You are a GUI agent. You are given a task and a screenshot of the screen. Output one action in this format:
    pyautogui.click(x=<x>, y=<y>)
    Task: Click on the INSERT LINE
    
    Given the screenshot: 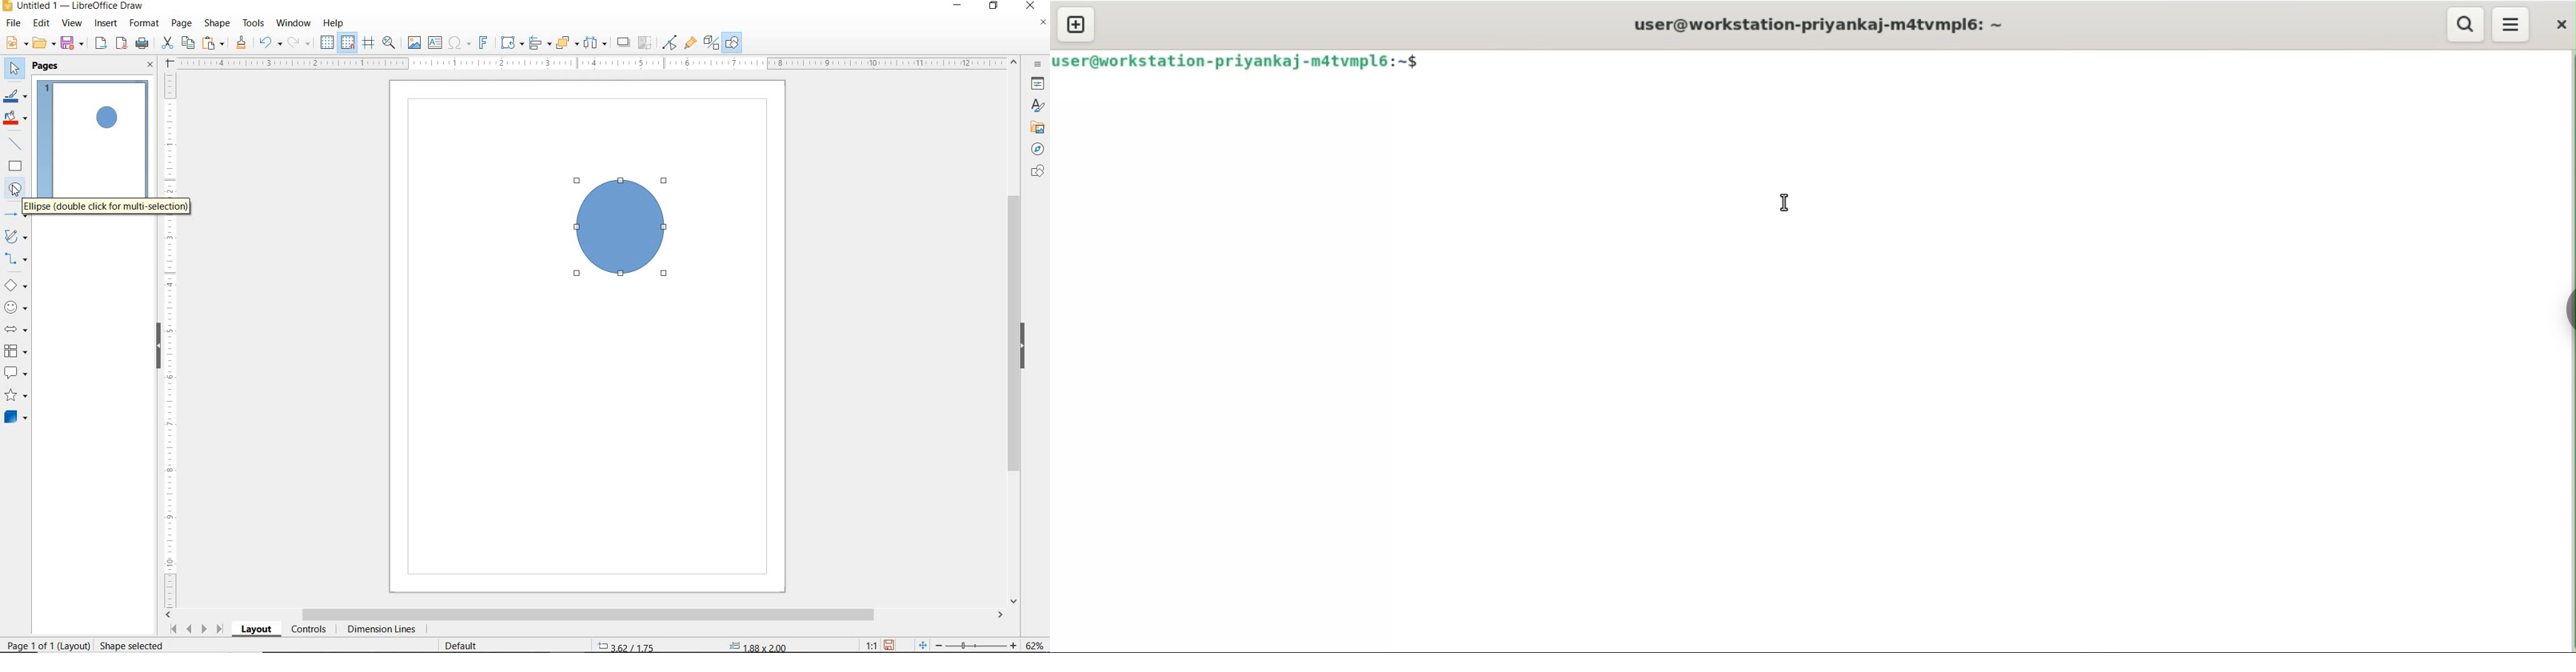 What is the action you would take?
    pyautogui.click(x=17, y=144)
    